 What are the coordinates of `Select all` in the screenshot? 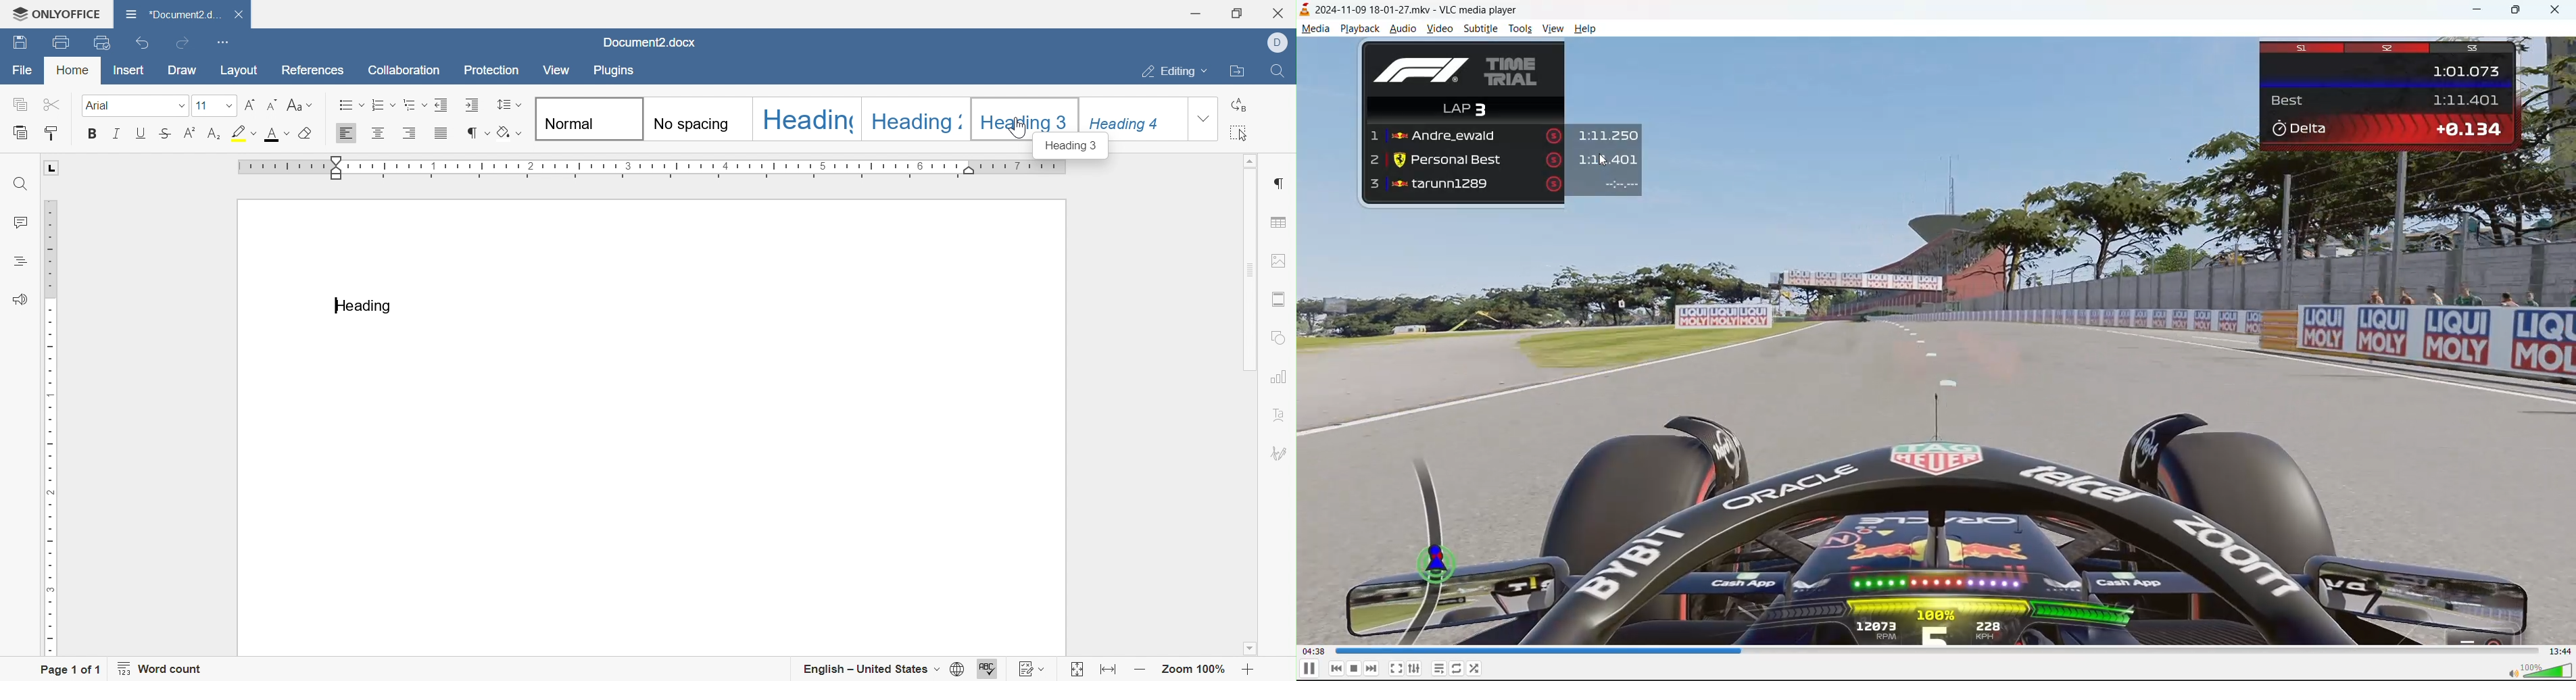 It's located at (1240, 132).